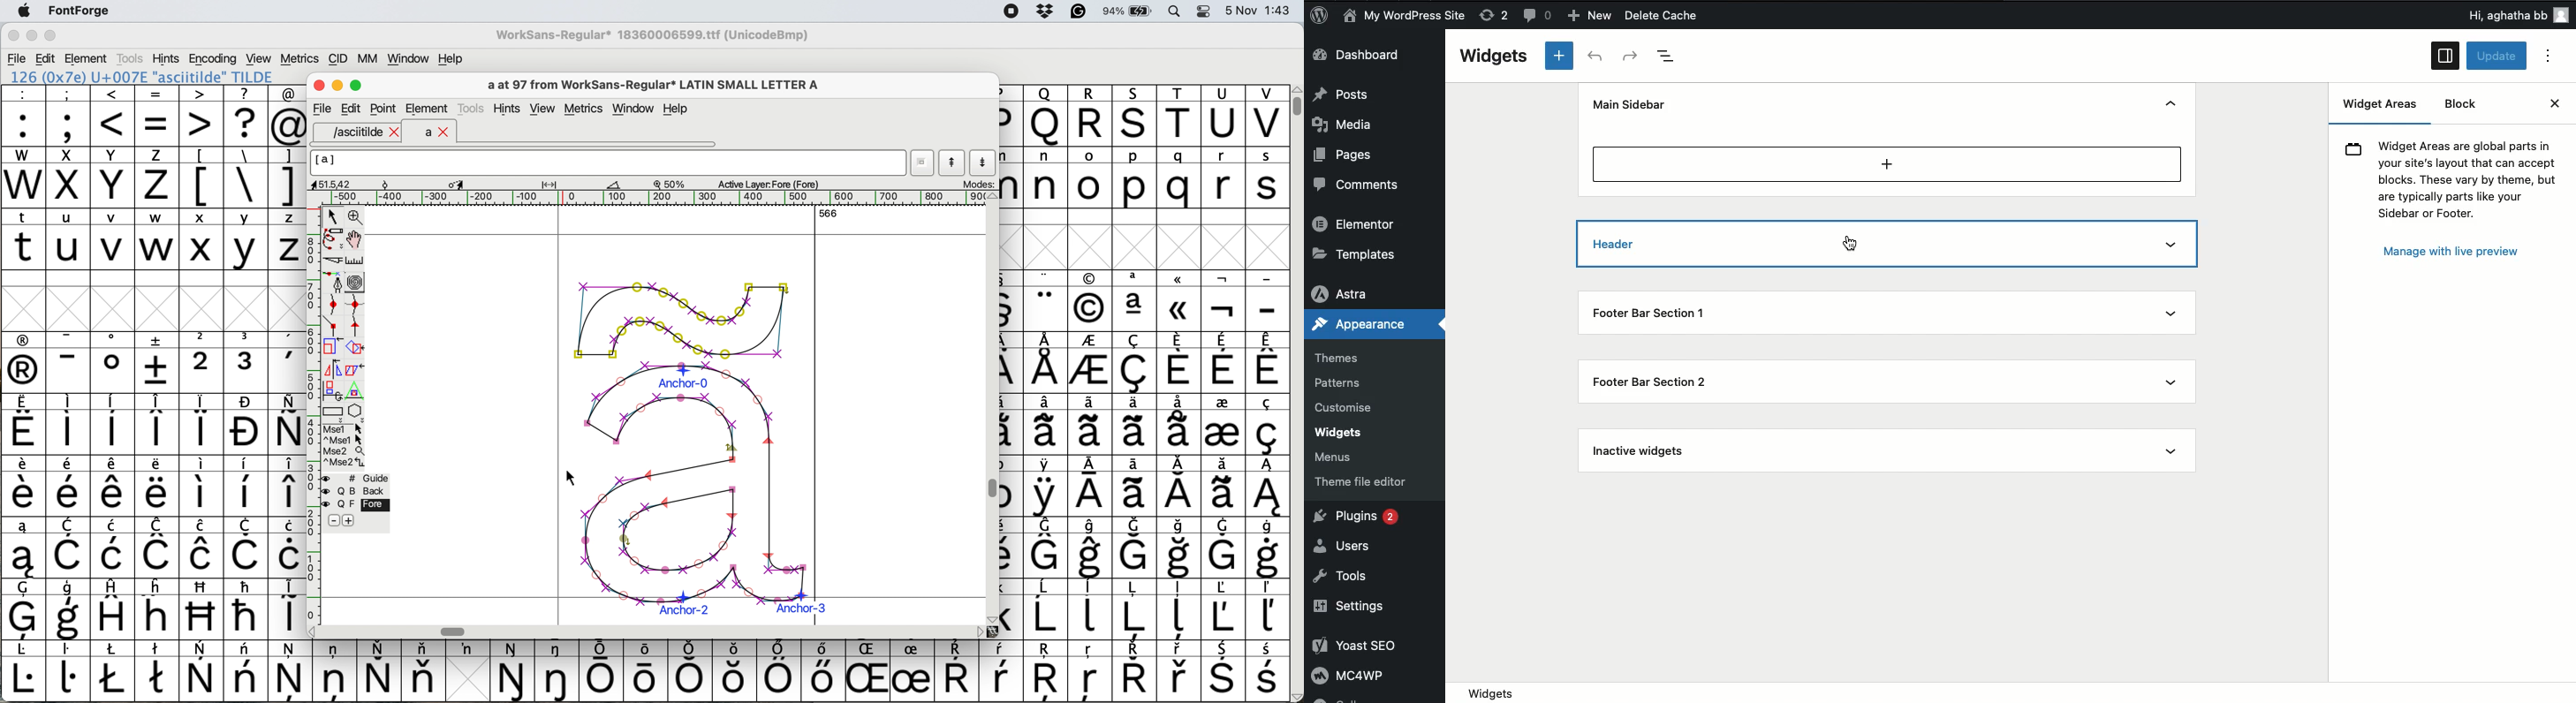  Describe the element at coordinates (514, 671) in the screenshot. I see `symbol` at that location.